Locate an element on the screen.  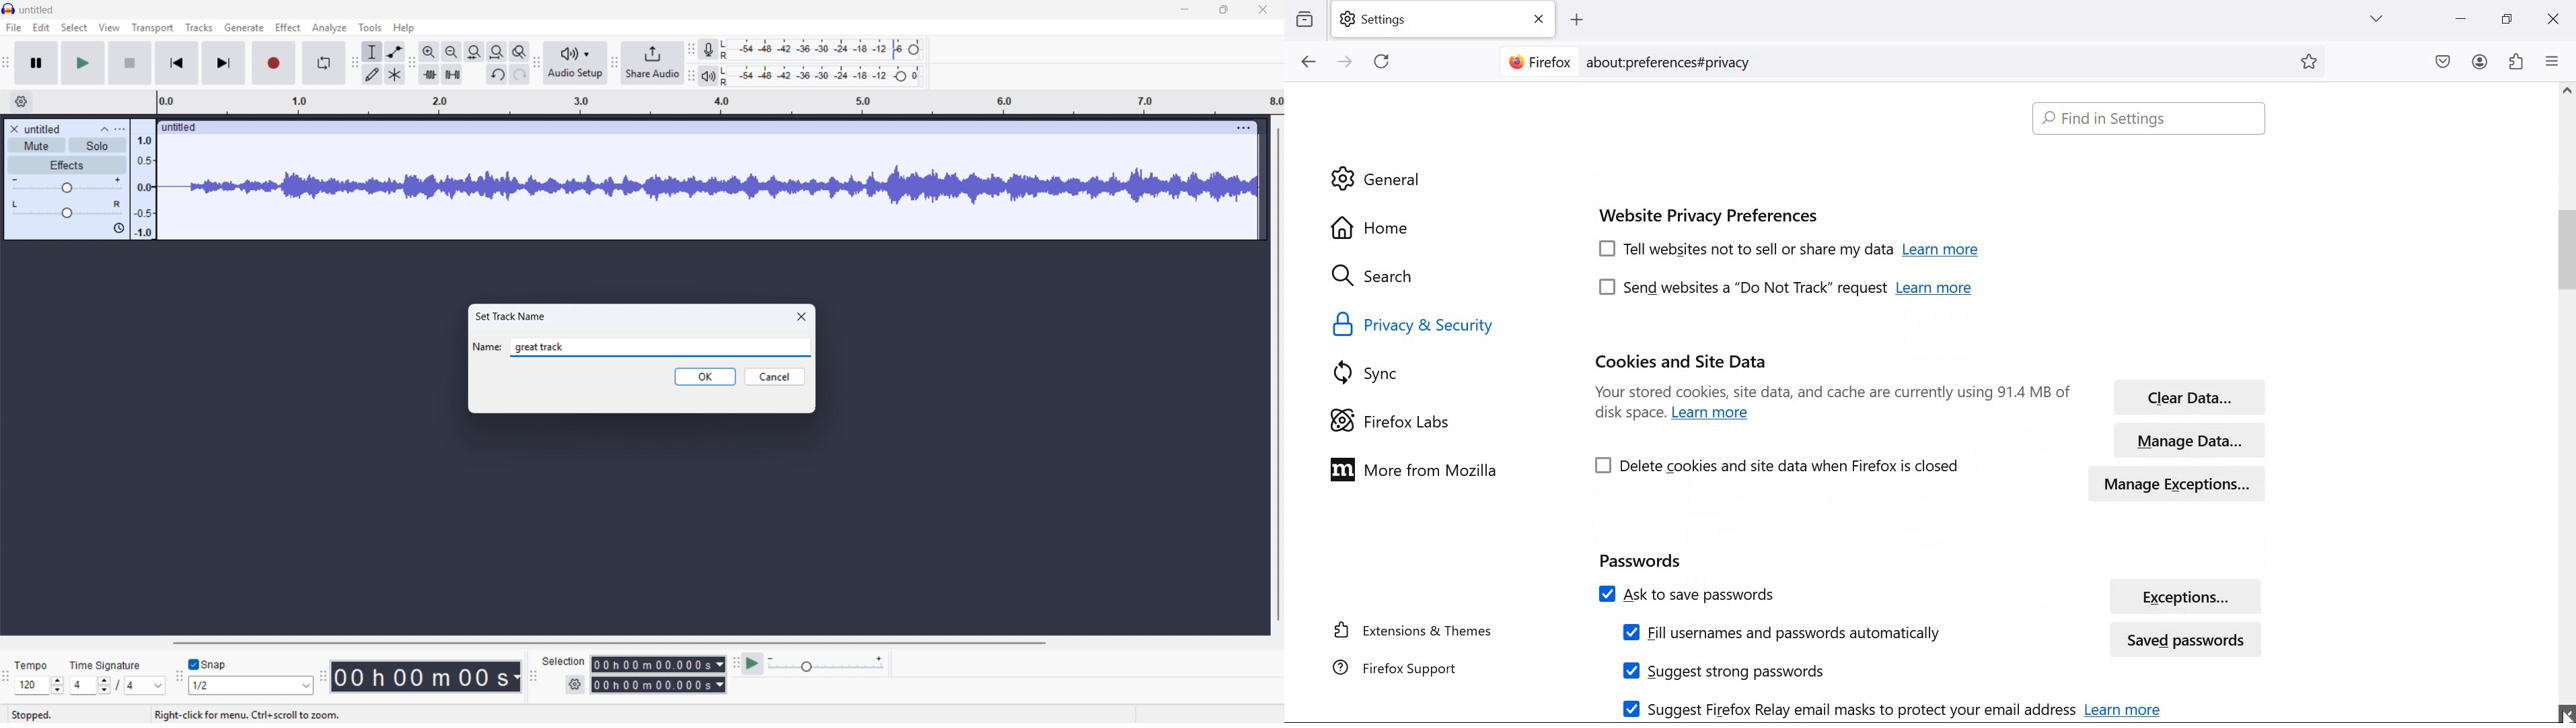
Multi - tool  is located at coordinates (395, 74).